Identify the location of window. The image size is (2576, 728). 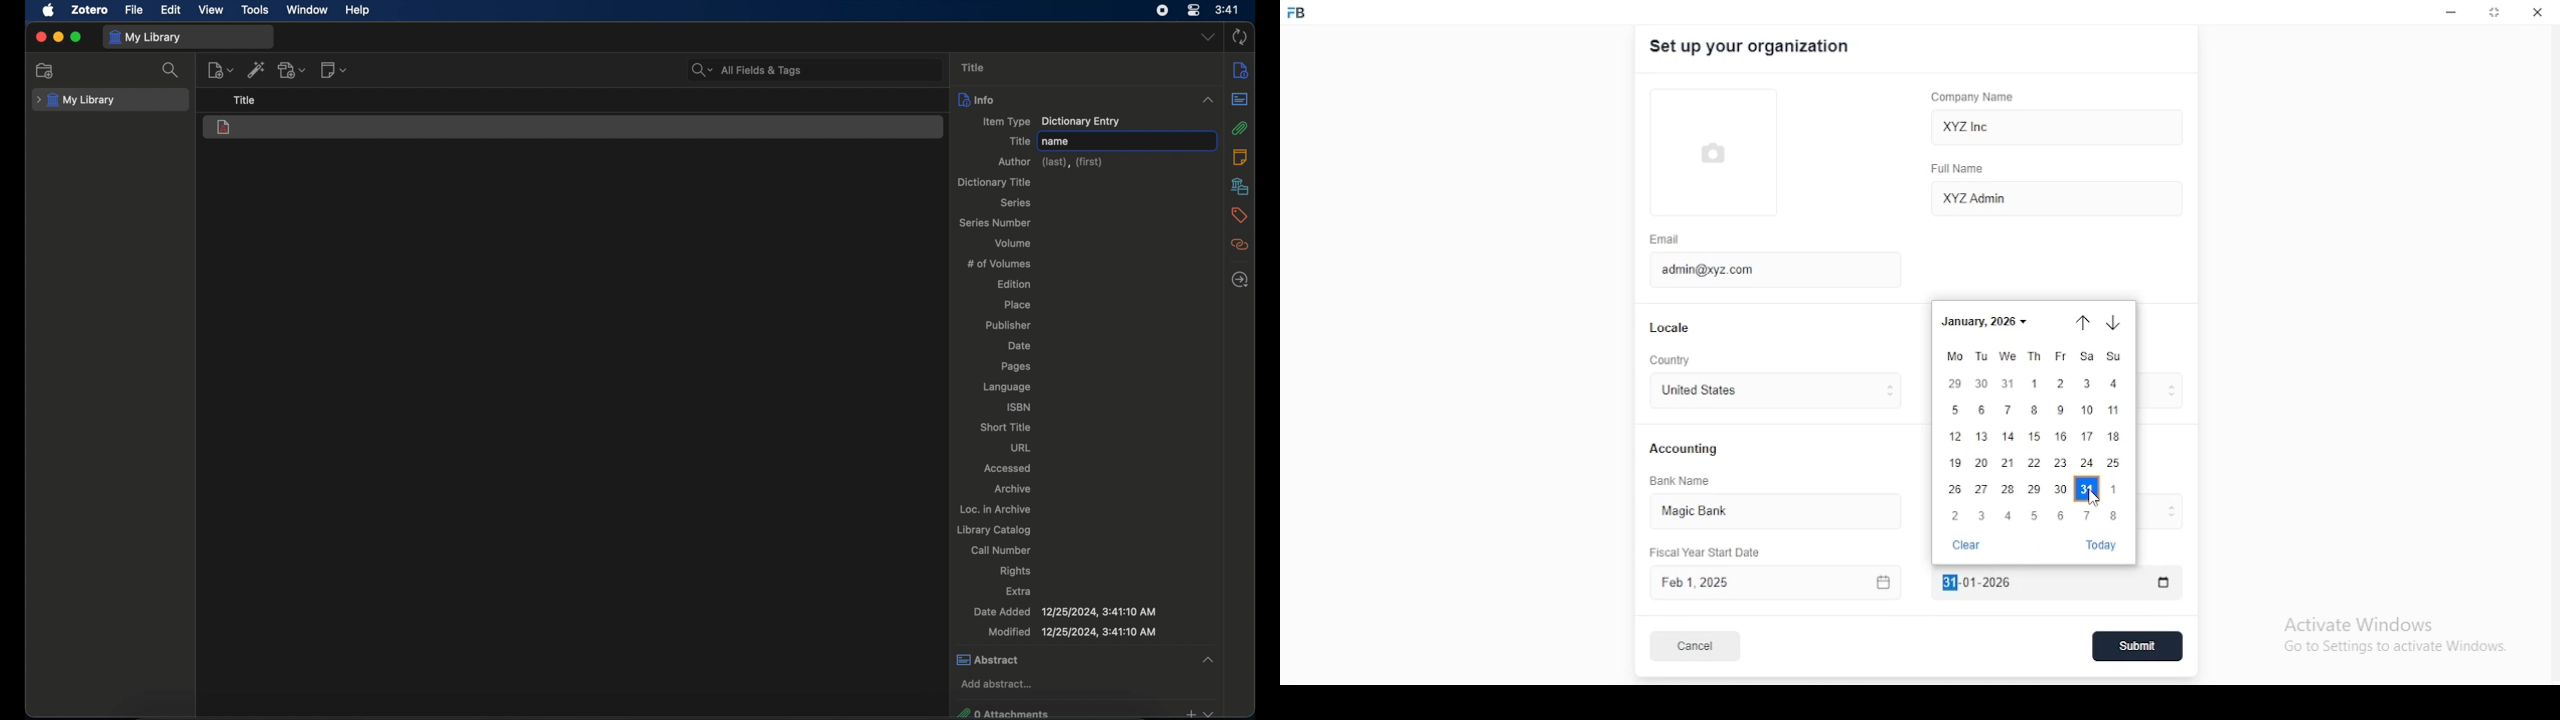
(309, 11).